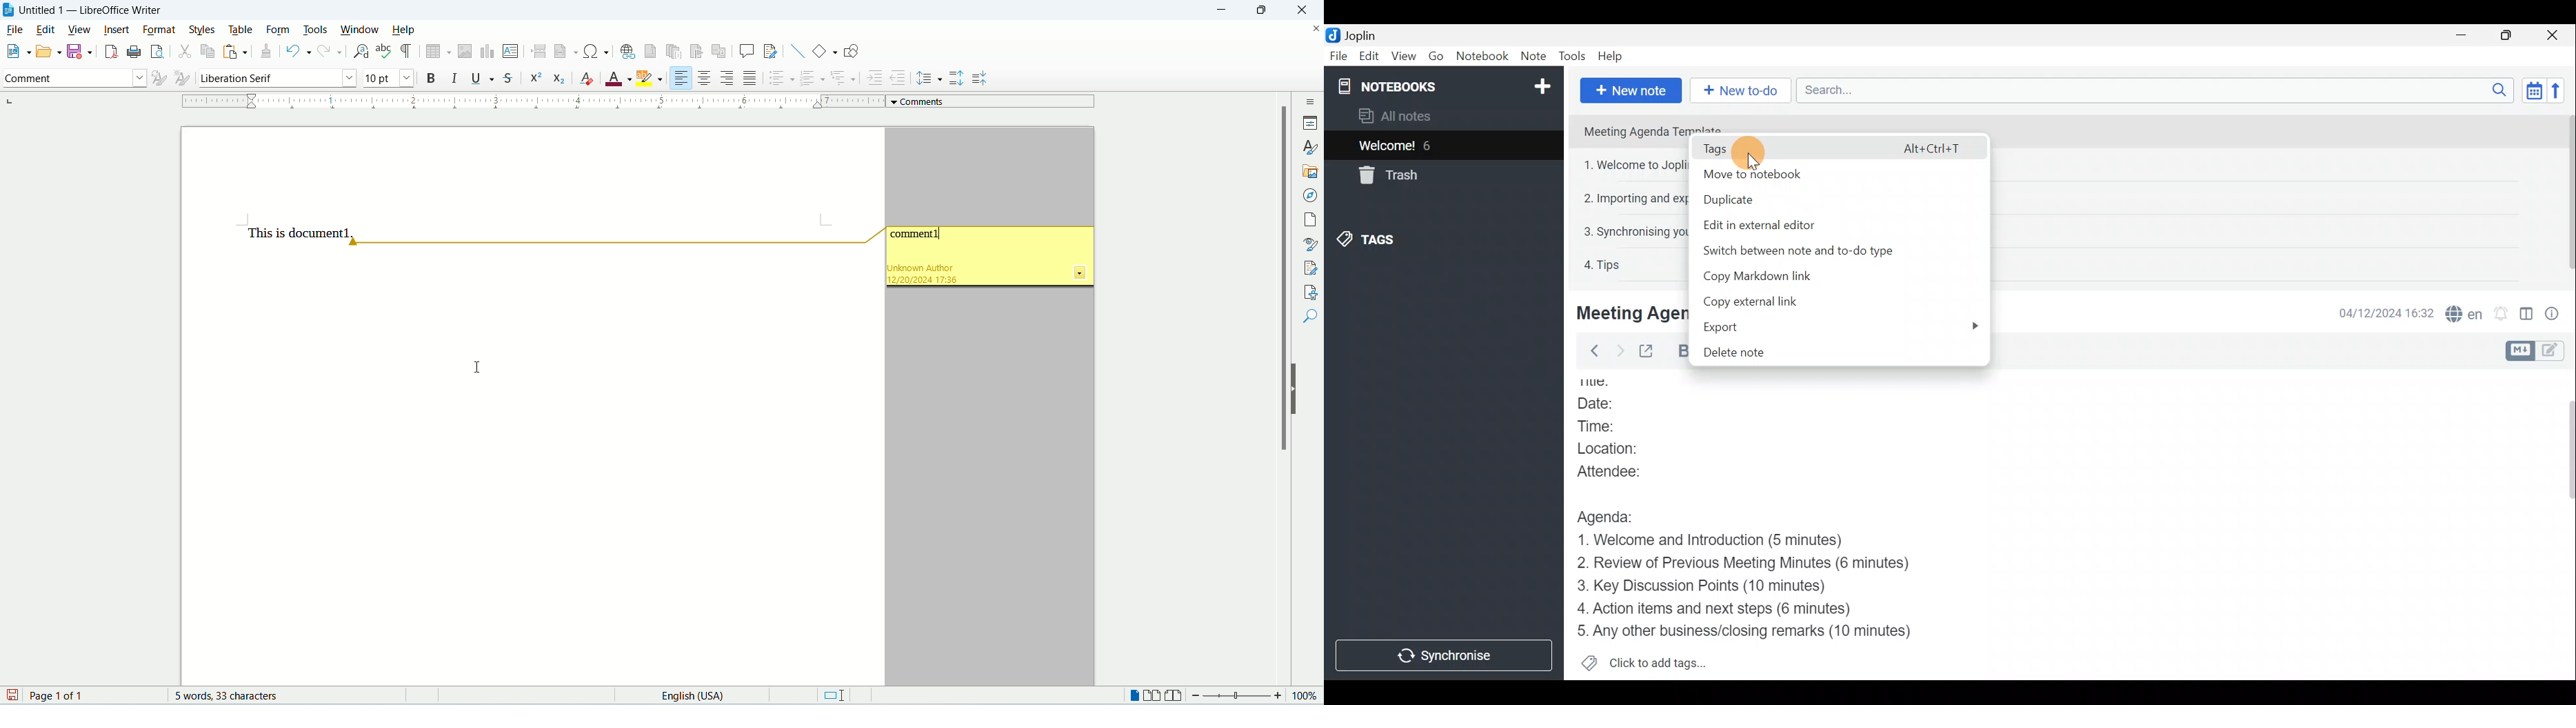 This screenshot has width=2576, height=728. I want to click on Synchronise, so click(1443, 654).